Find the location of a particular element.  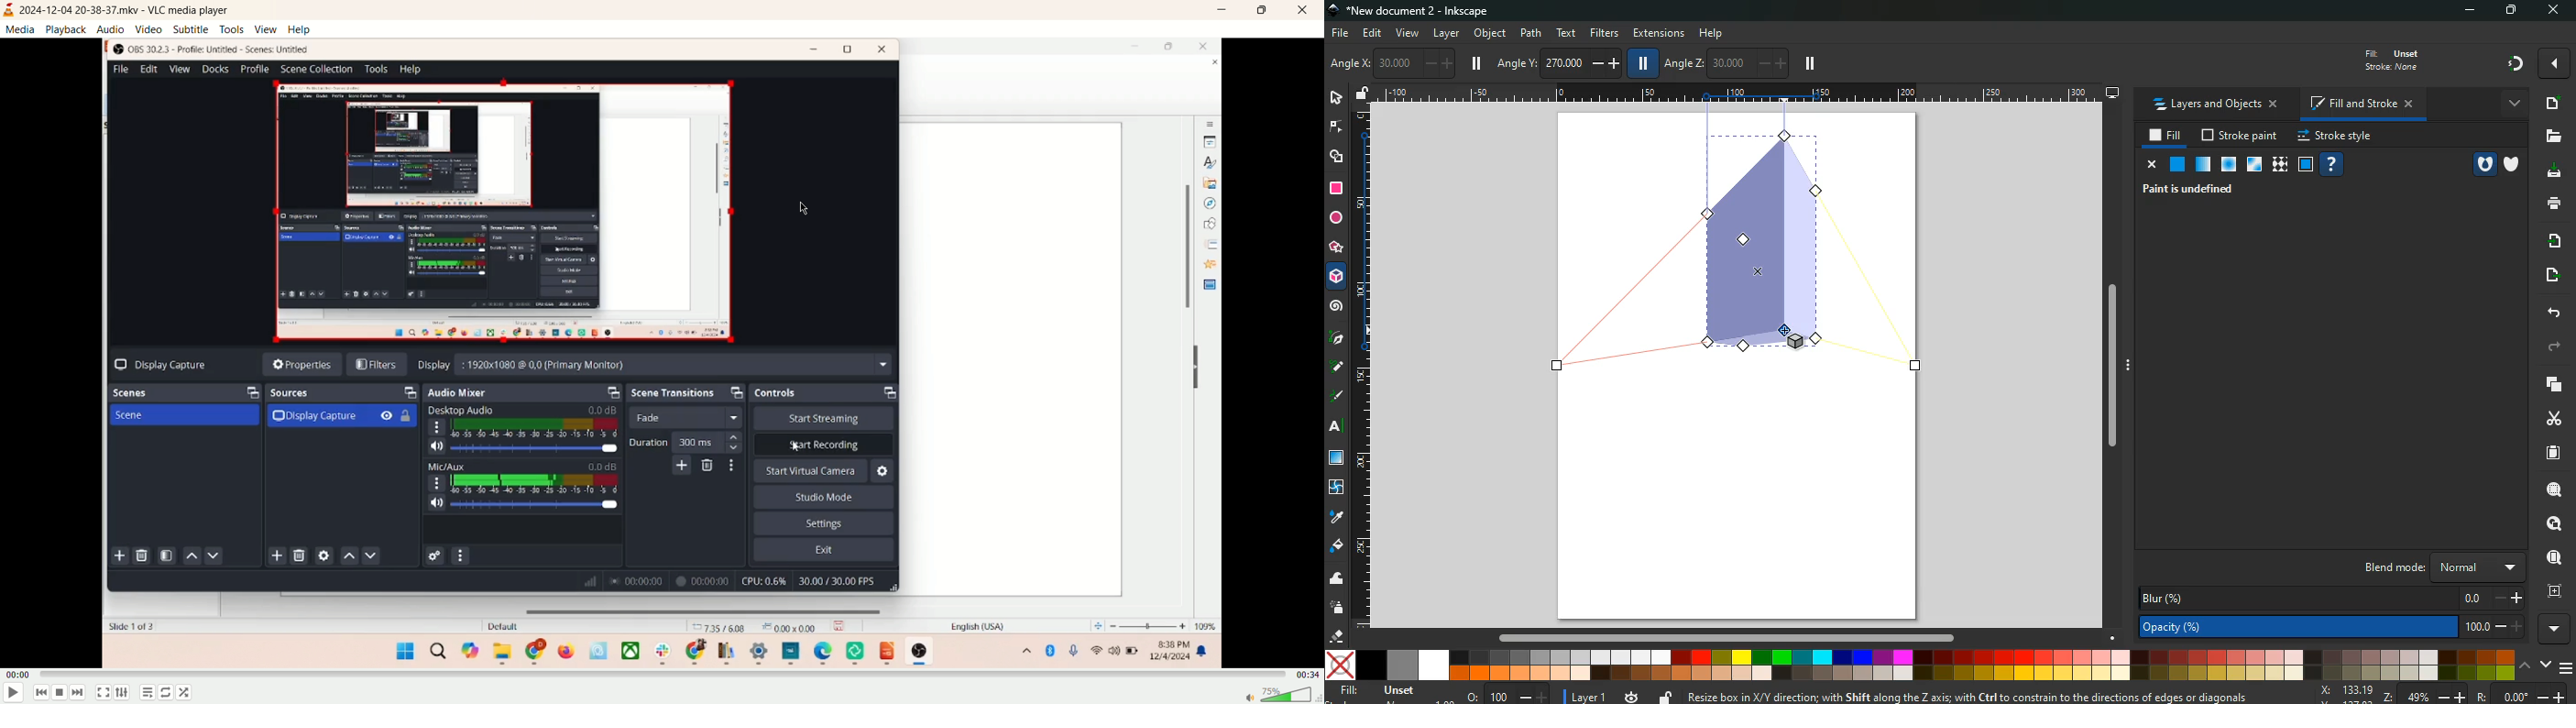

filters is located at coordinates (1605, 32).